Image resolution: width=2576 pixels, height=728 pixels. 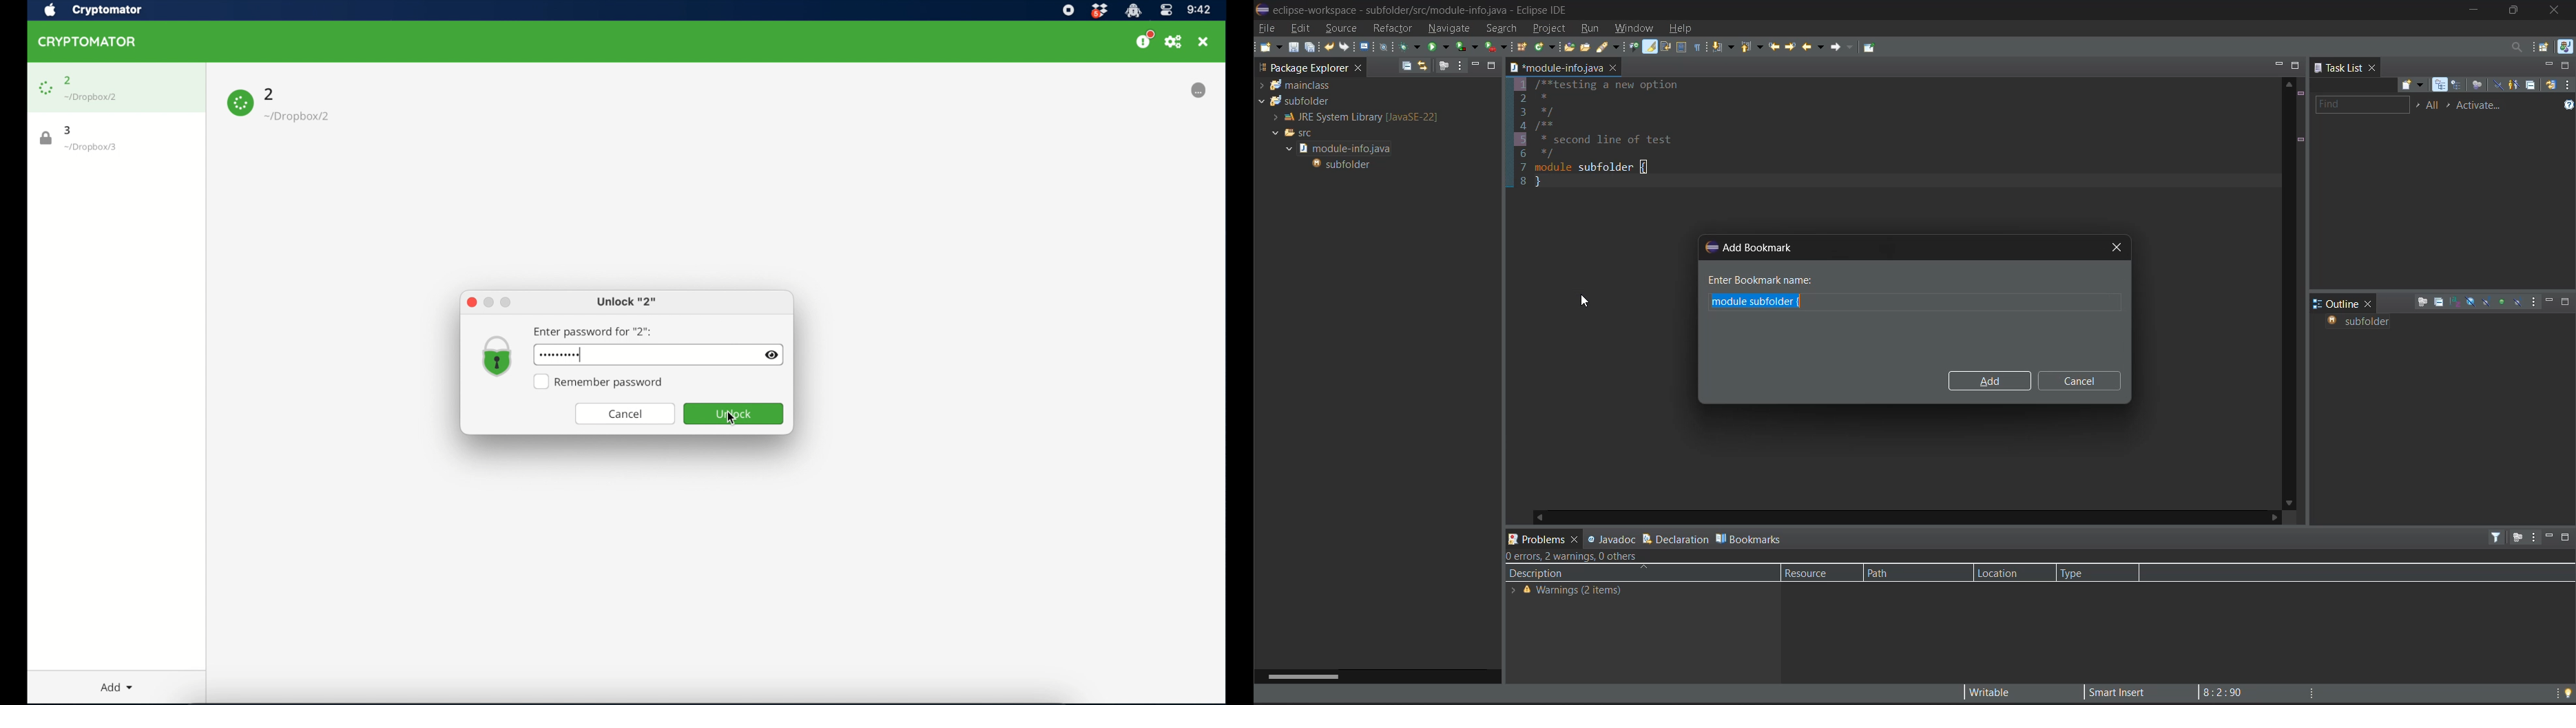 What do you see at coordinates (627, 303) in the screenshot?
I see `unlock 2` at bounding box center [627, 303].